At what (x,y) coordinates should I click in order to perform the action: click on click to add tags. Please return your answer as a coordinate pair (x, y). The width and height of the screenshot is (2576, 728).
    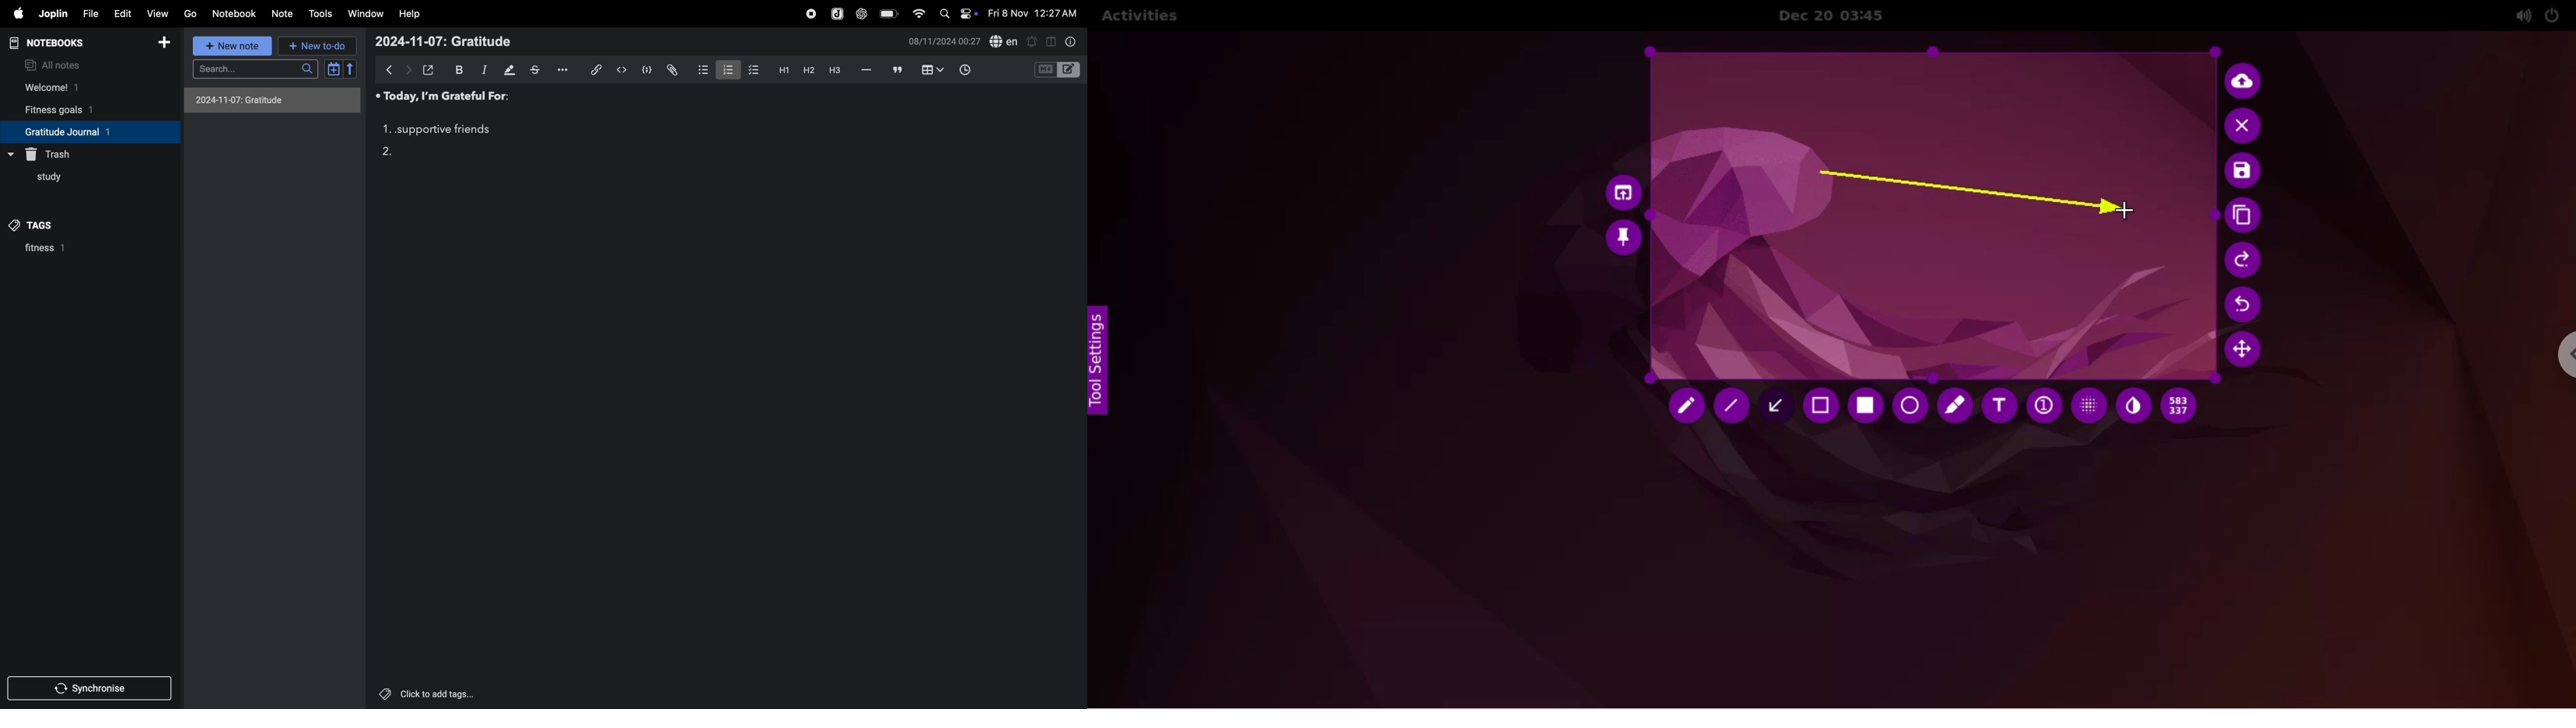
    Looking at the image, I should click on (423, 692).